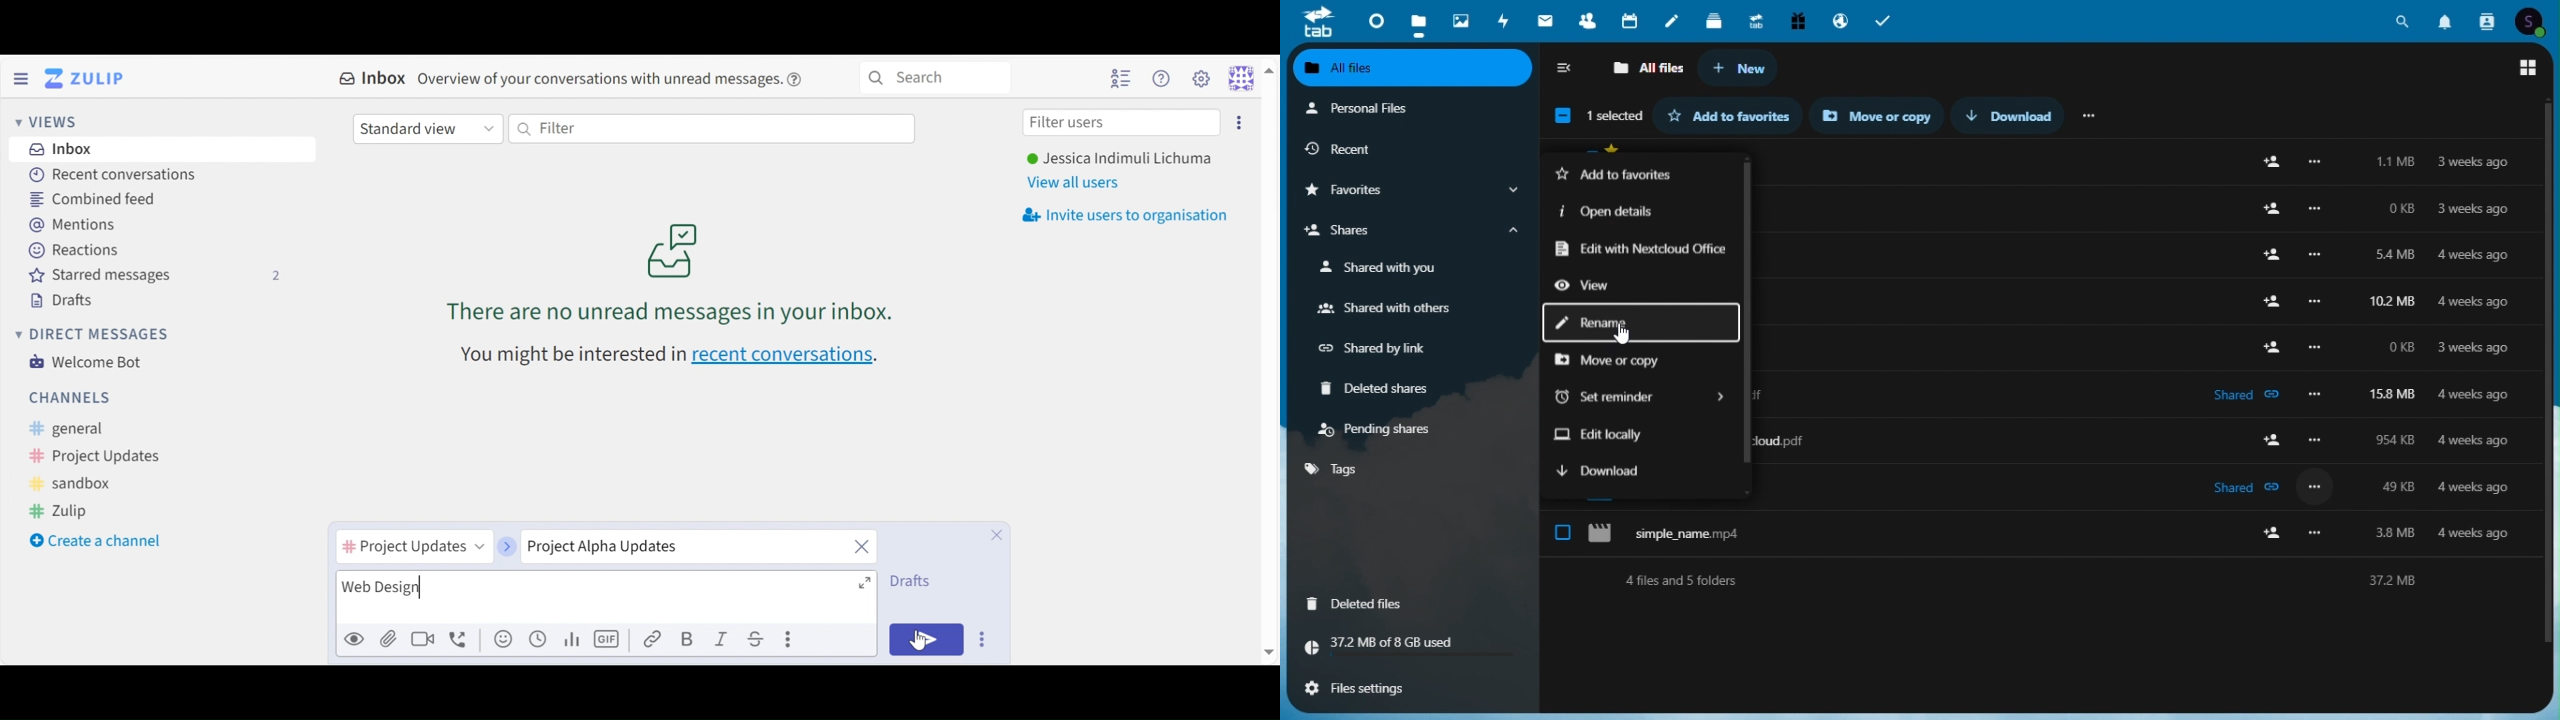 Image resolution: width=2576 pixels, height=728 pixels. What do you see at coordinates (574, 639) in the screenshot?
I see `graph` at bounding box center [574, 639].